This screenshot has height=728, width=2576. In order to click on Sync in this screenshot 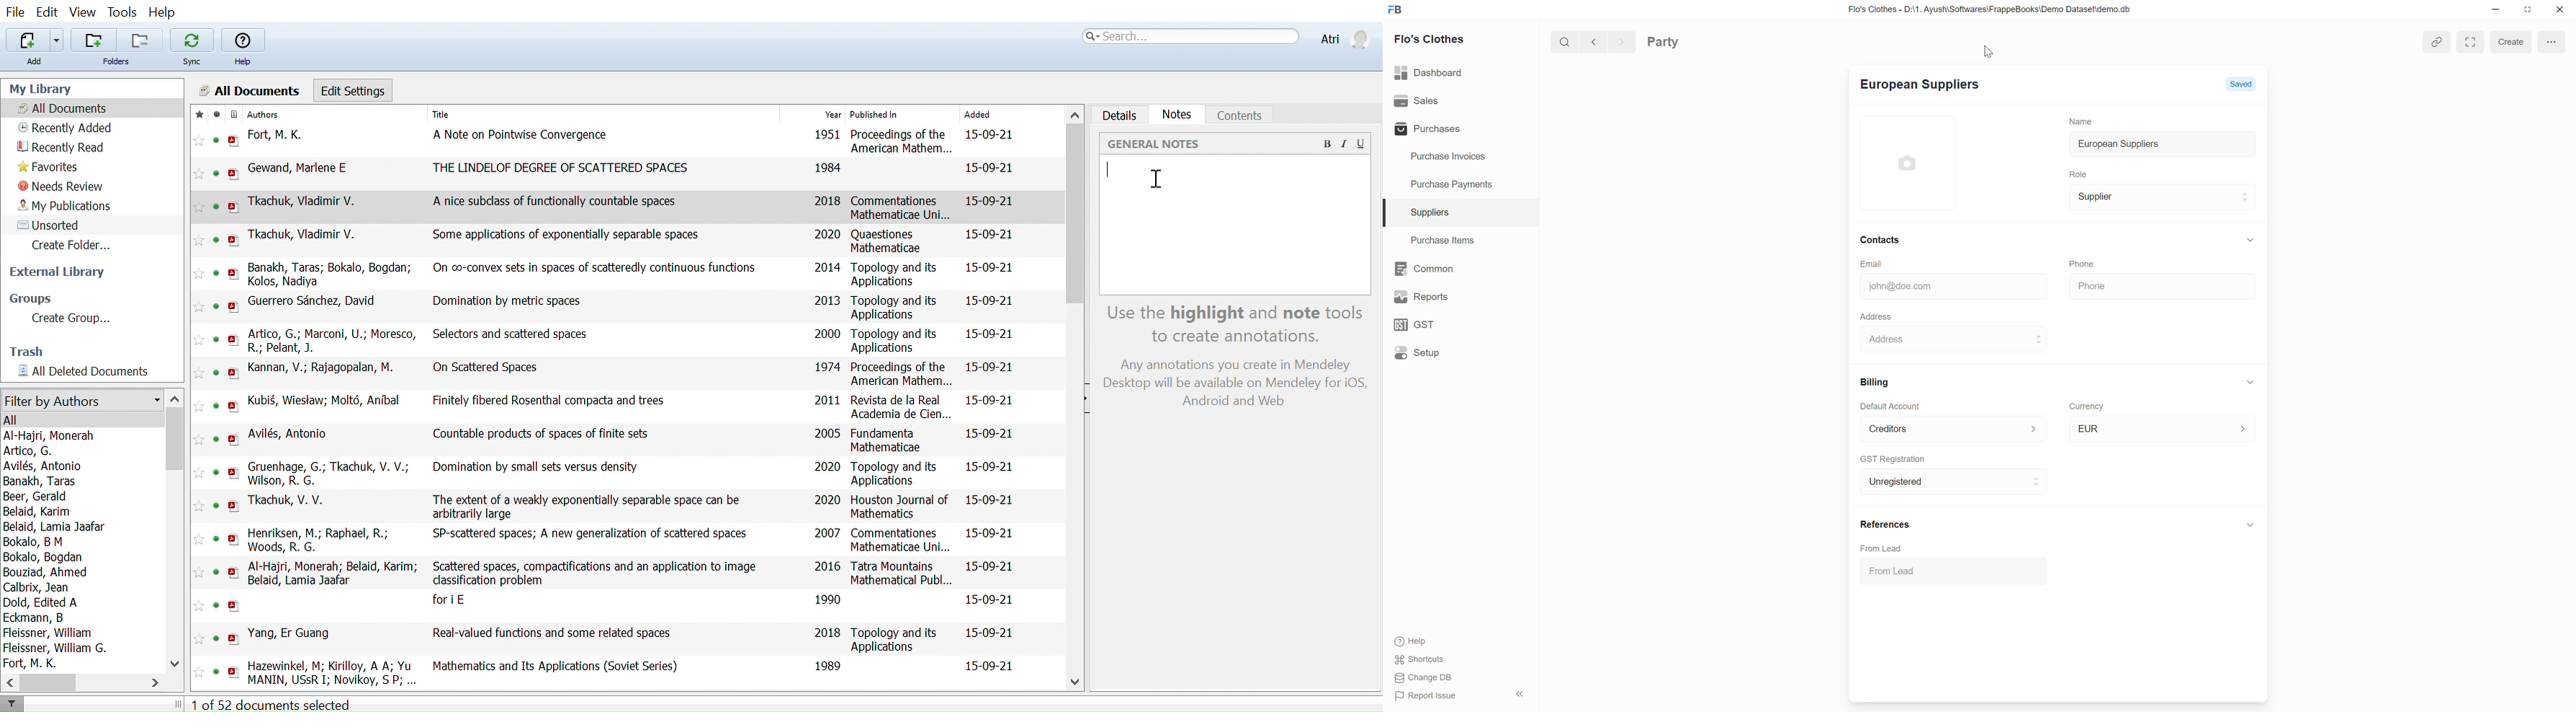, I will do `click(192, 40)`.